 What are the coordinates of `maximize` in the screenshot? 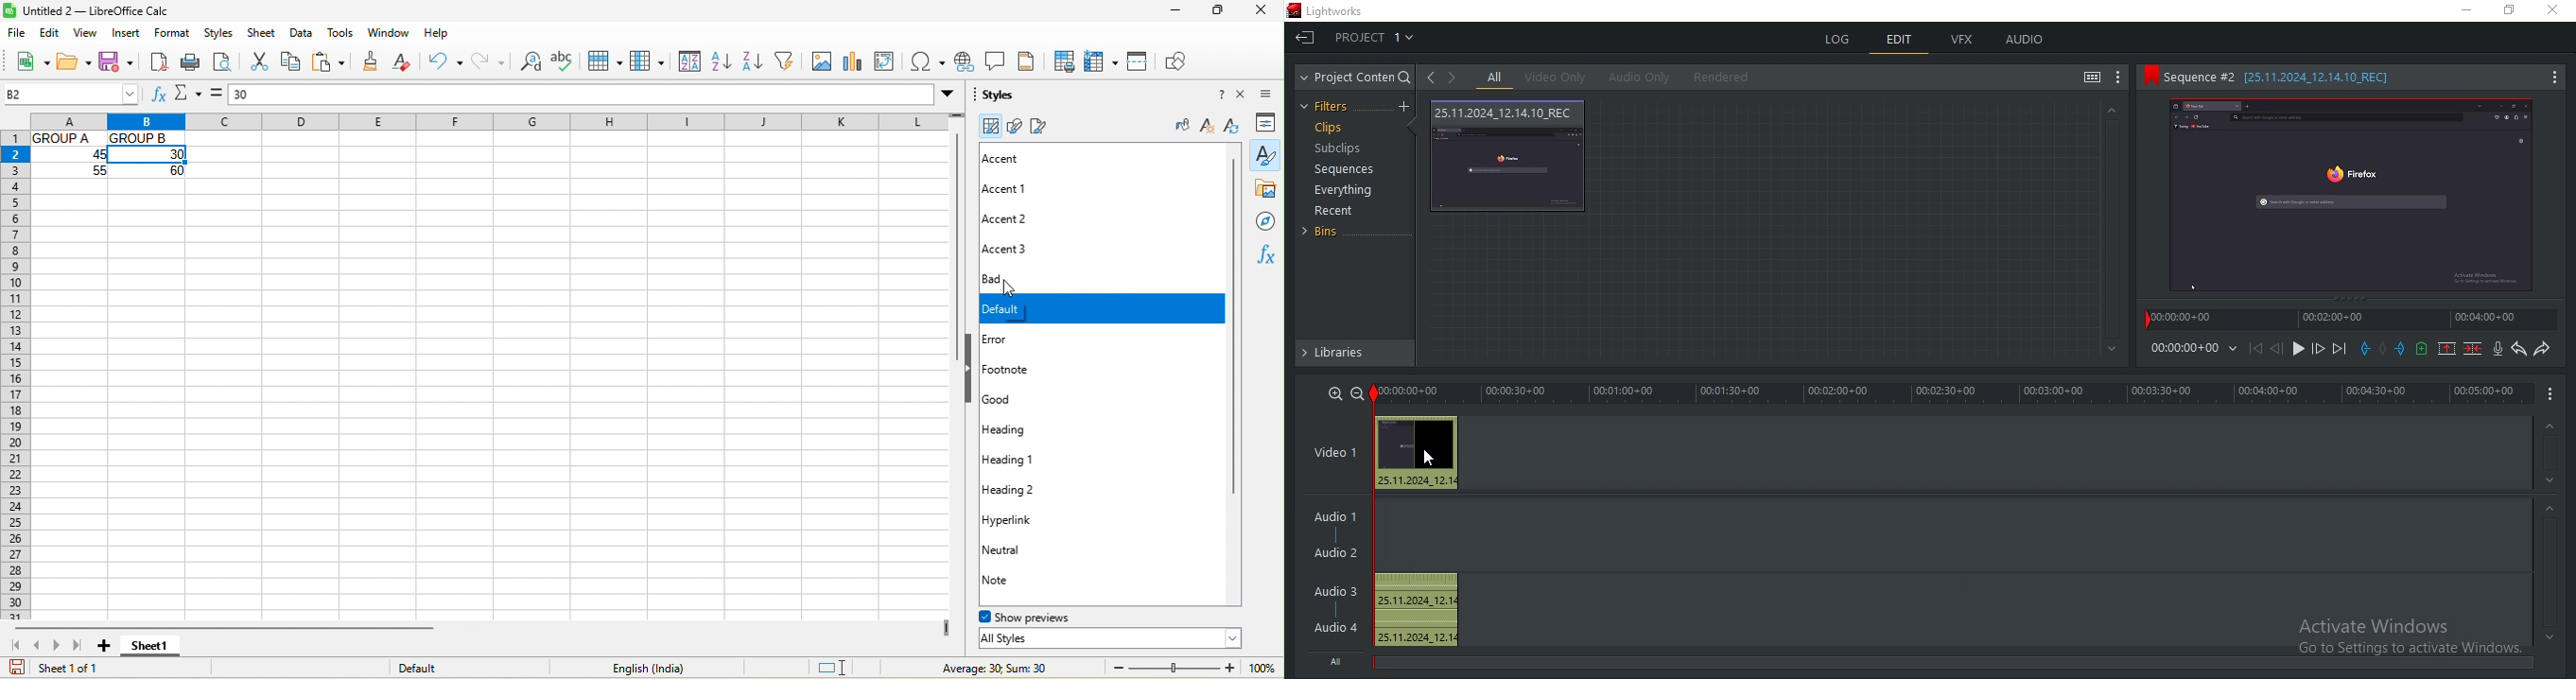 It's located at (1217, 11).